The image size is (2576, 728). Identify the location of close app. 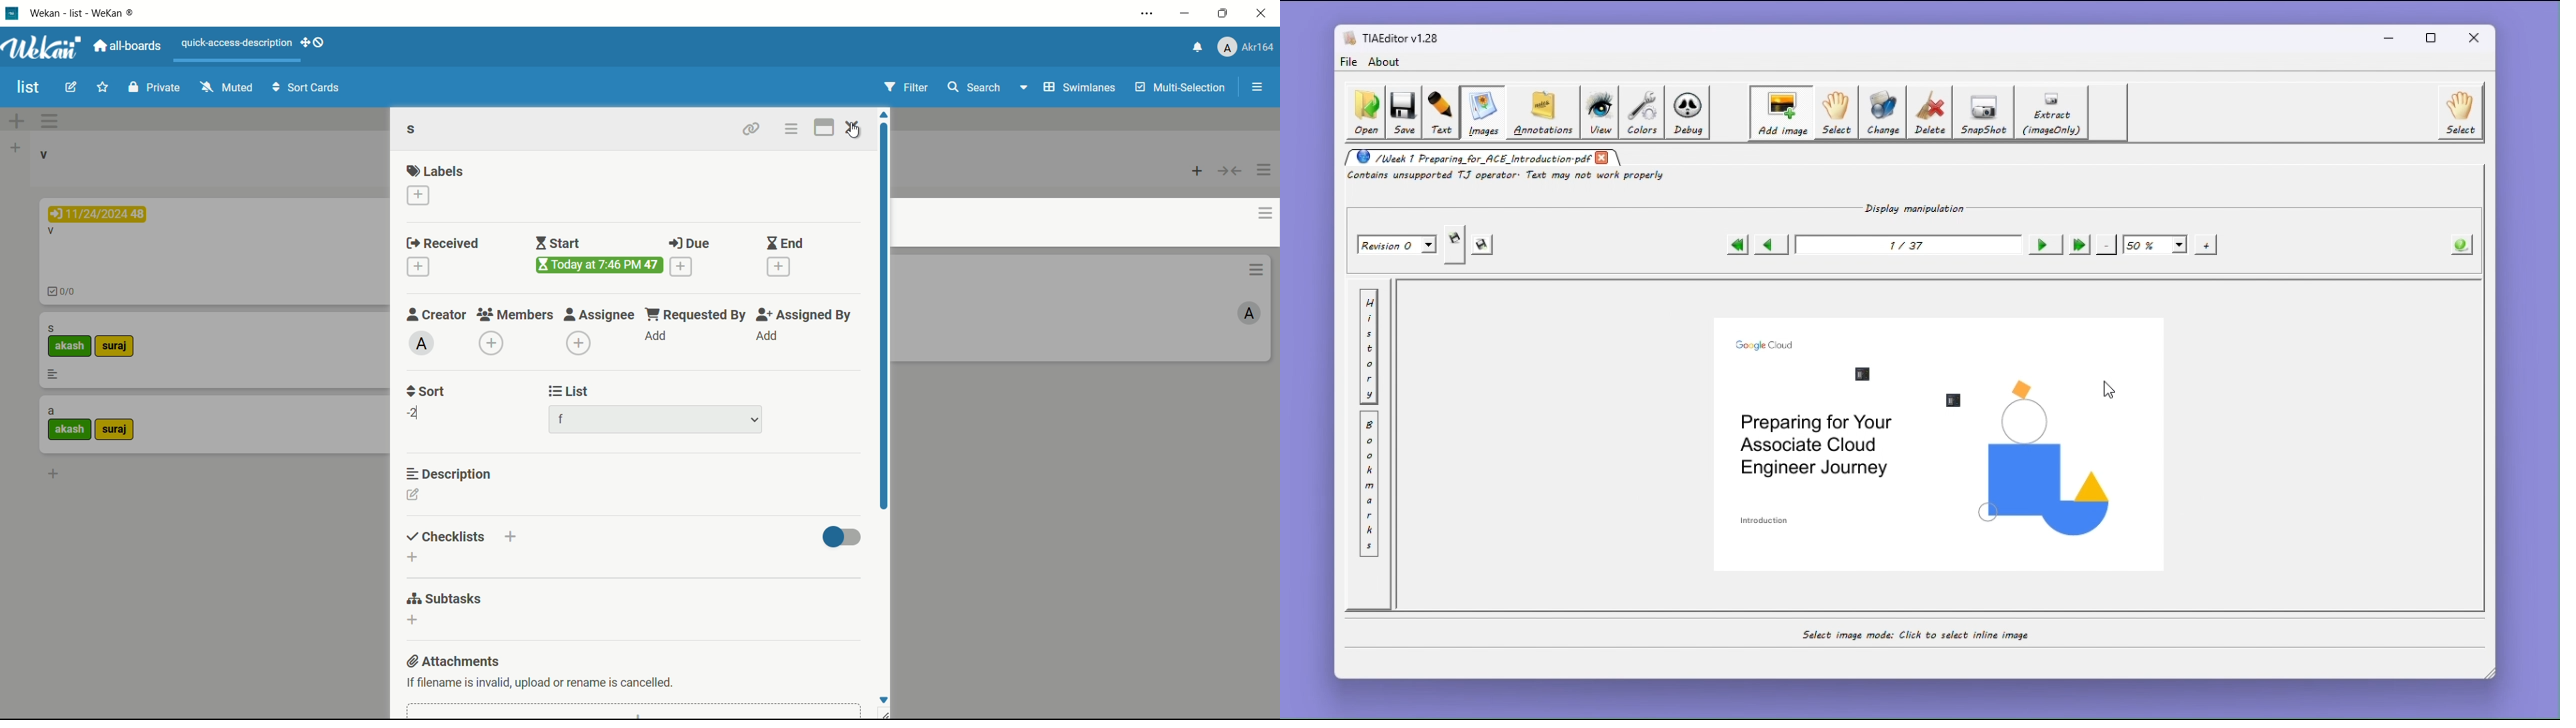
(1261, 15).